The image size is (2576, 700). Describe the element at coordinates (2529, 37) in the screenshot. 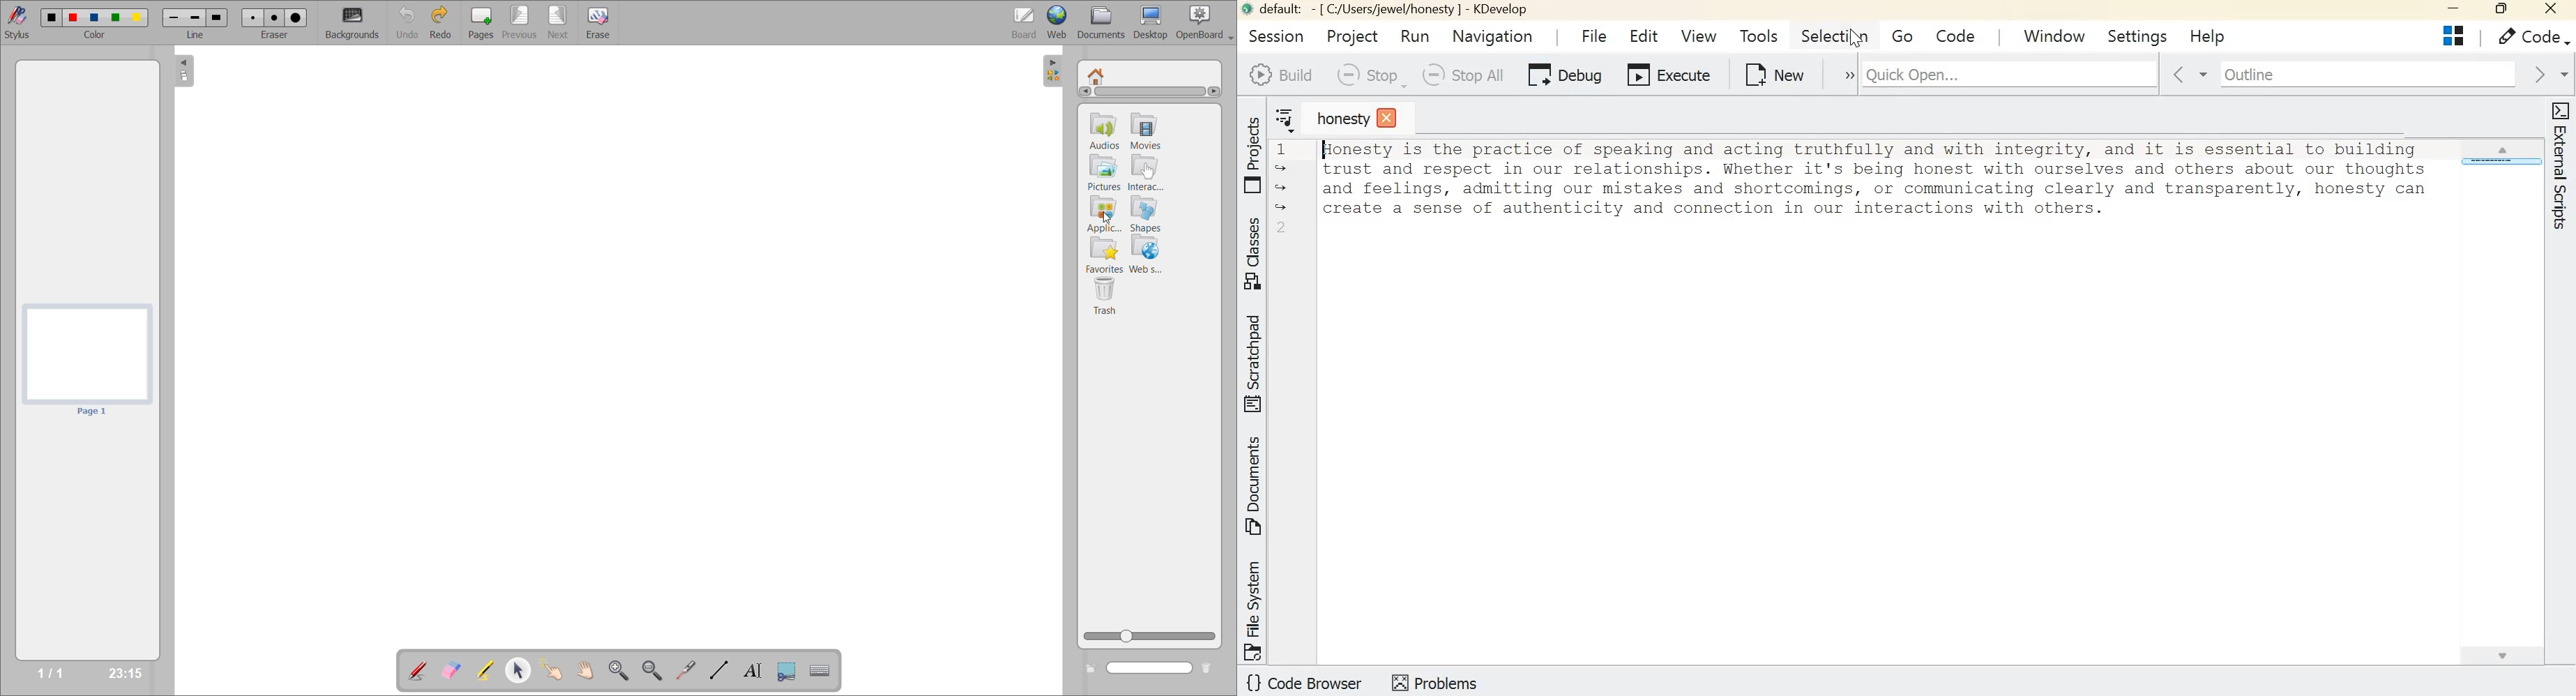

I see `Code` at that location.